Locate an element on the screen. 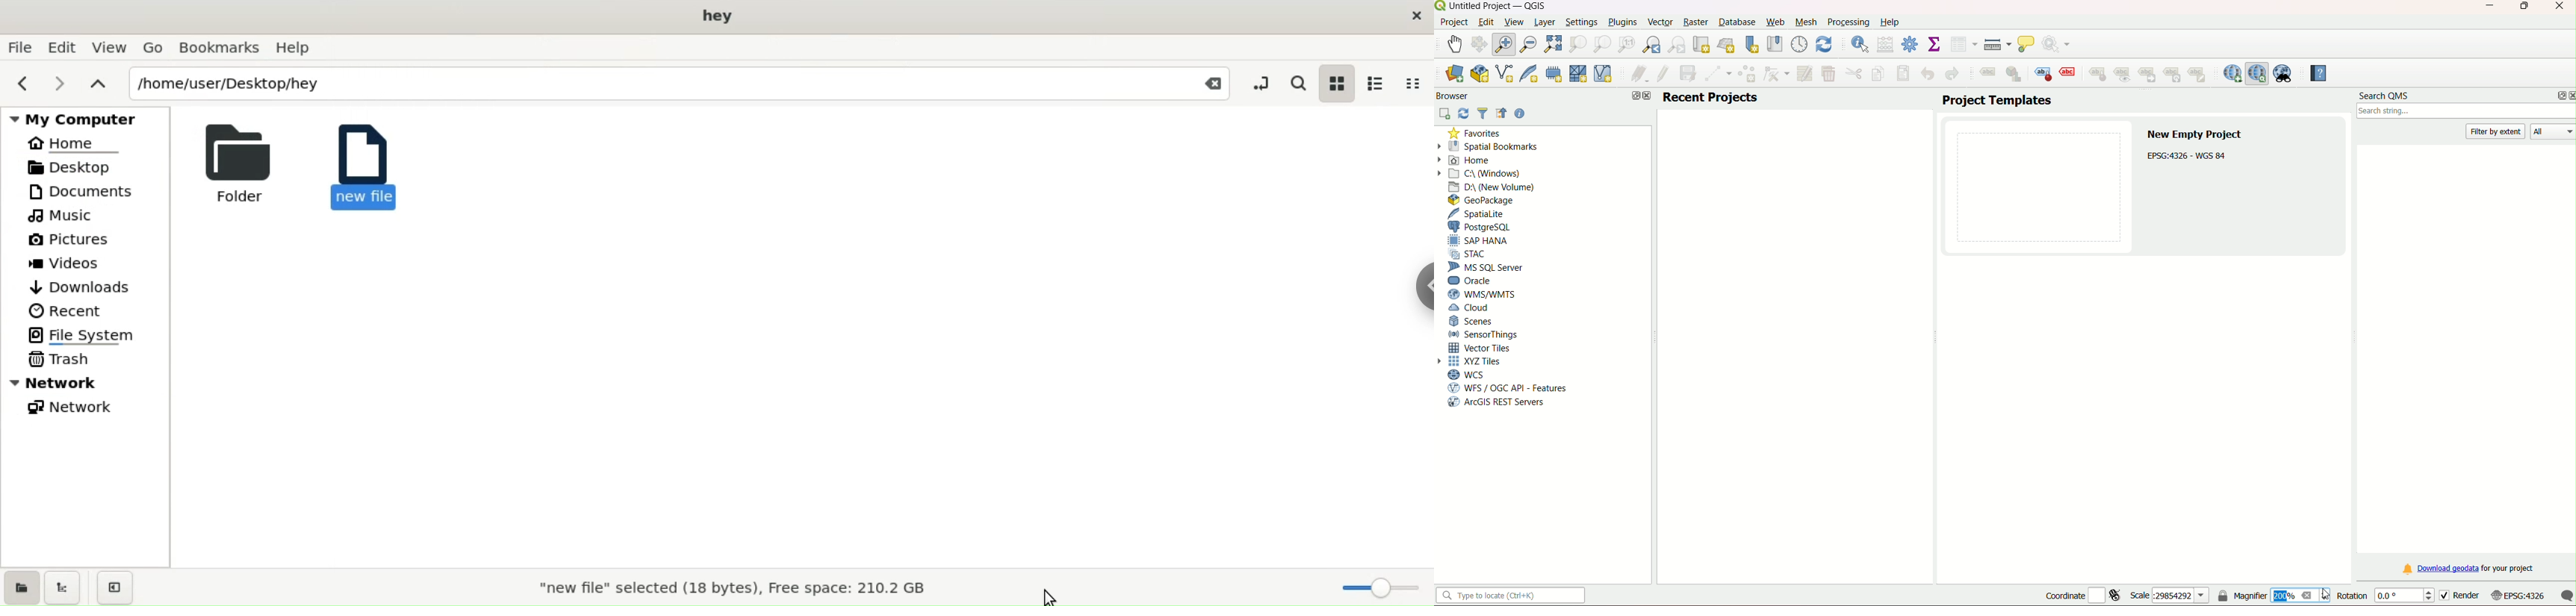 This screenshot has width=2576, height=616. refresh is located at coordinates (1824, 44).